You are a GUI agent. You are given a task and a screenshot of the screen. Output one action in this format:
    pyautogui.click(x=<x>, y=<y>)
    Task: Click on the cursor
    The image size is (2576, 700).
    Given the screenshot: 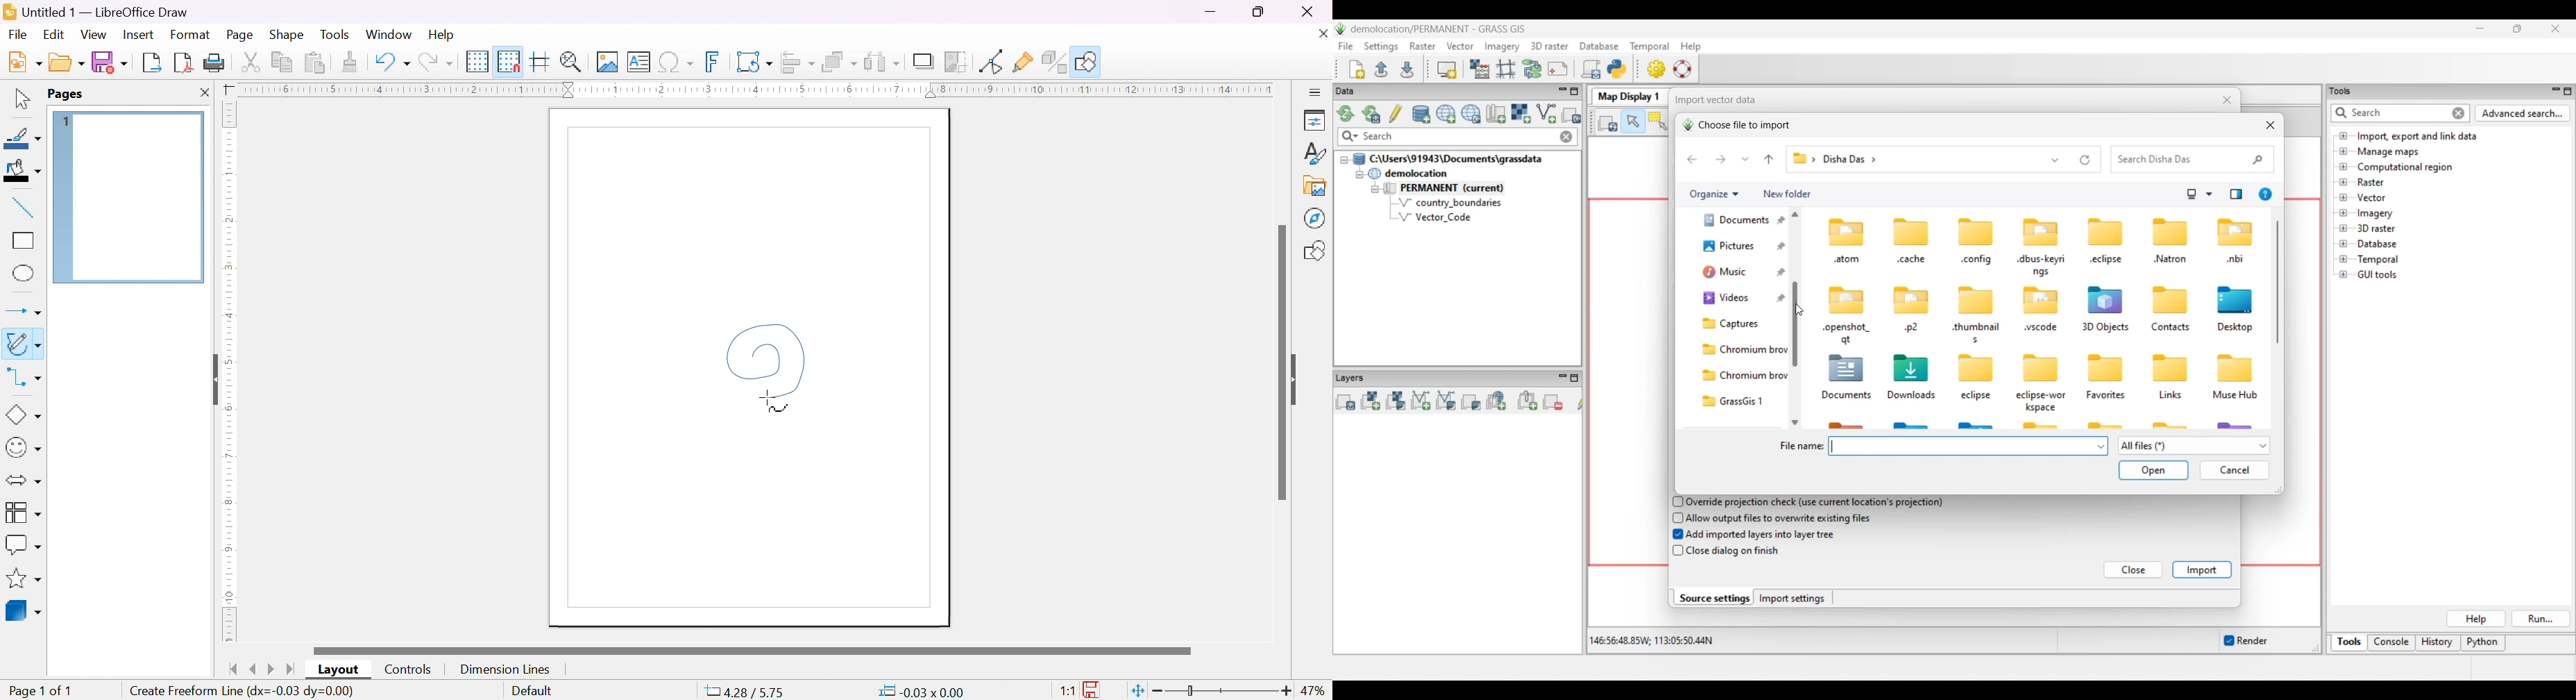 What is the action you would take?
    pyautogui.click(x=773, y=399)
    